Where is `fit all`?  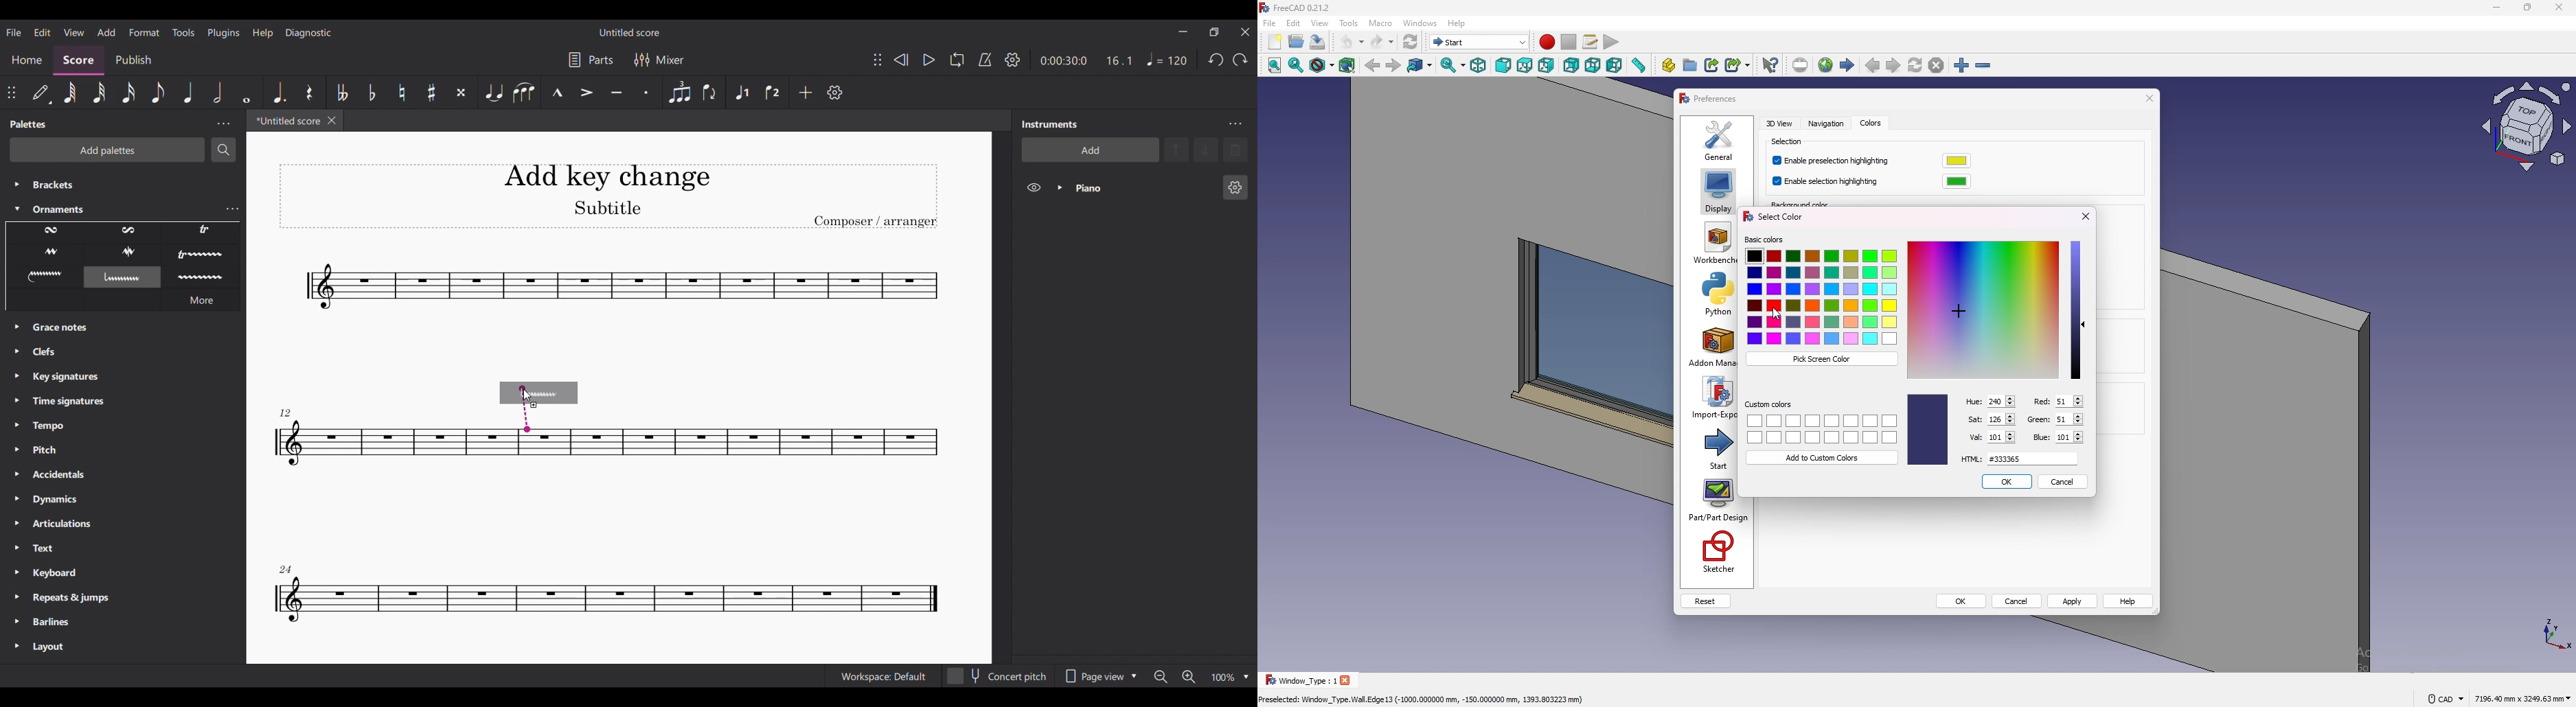 fit all is located at coordinates (1273, 66).